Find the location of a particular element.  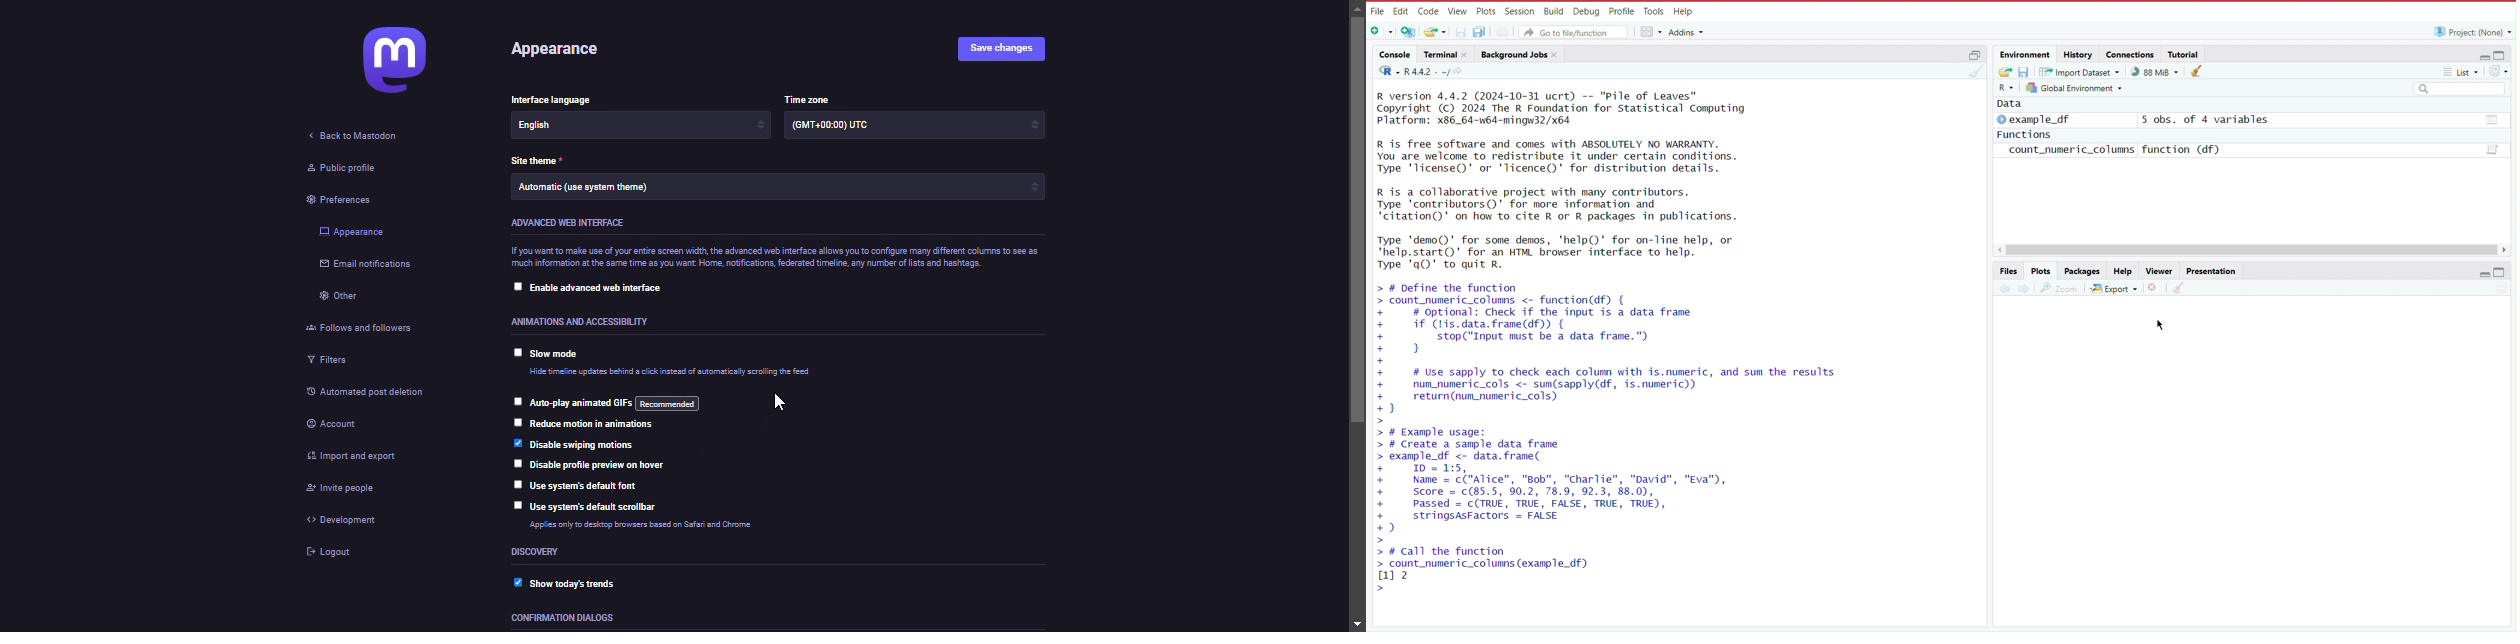

Help is located at coordinates (1683, 12).